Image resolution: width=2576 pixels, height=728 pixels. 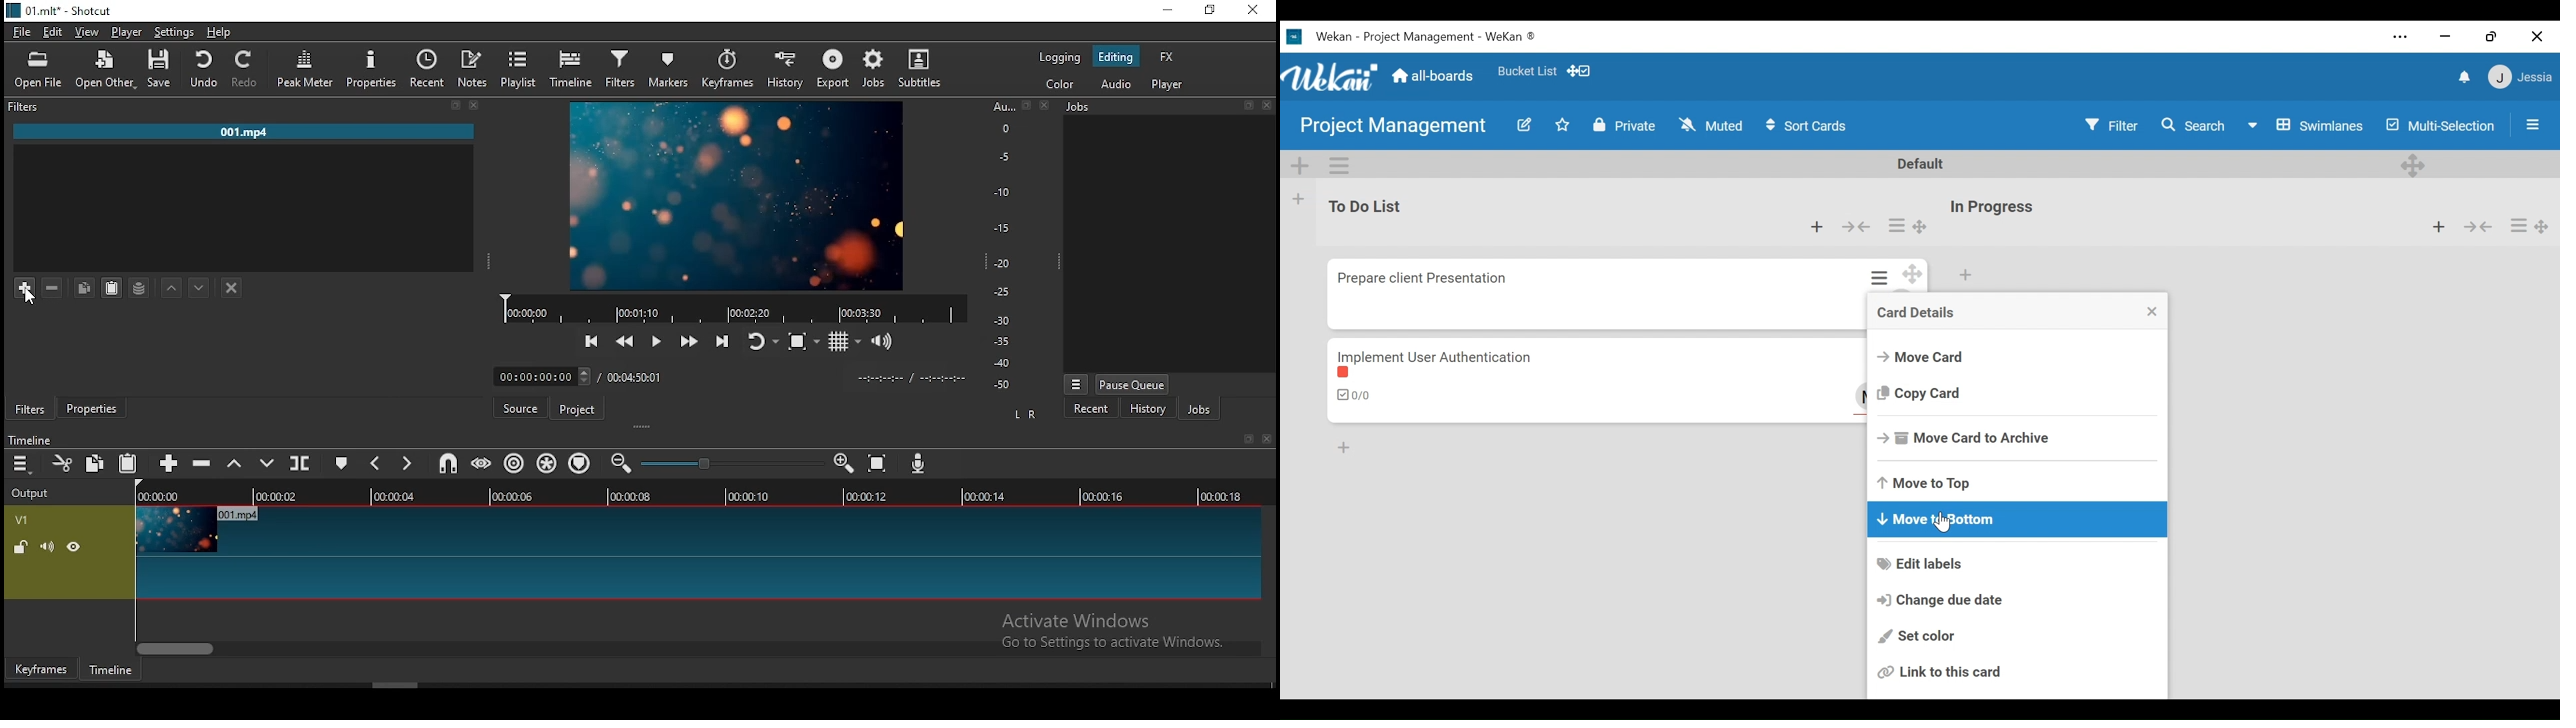 What do you see at coordinates (1058, 54) in the screenshot?
I see `logging` at bounding box center [1058, 54].